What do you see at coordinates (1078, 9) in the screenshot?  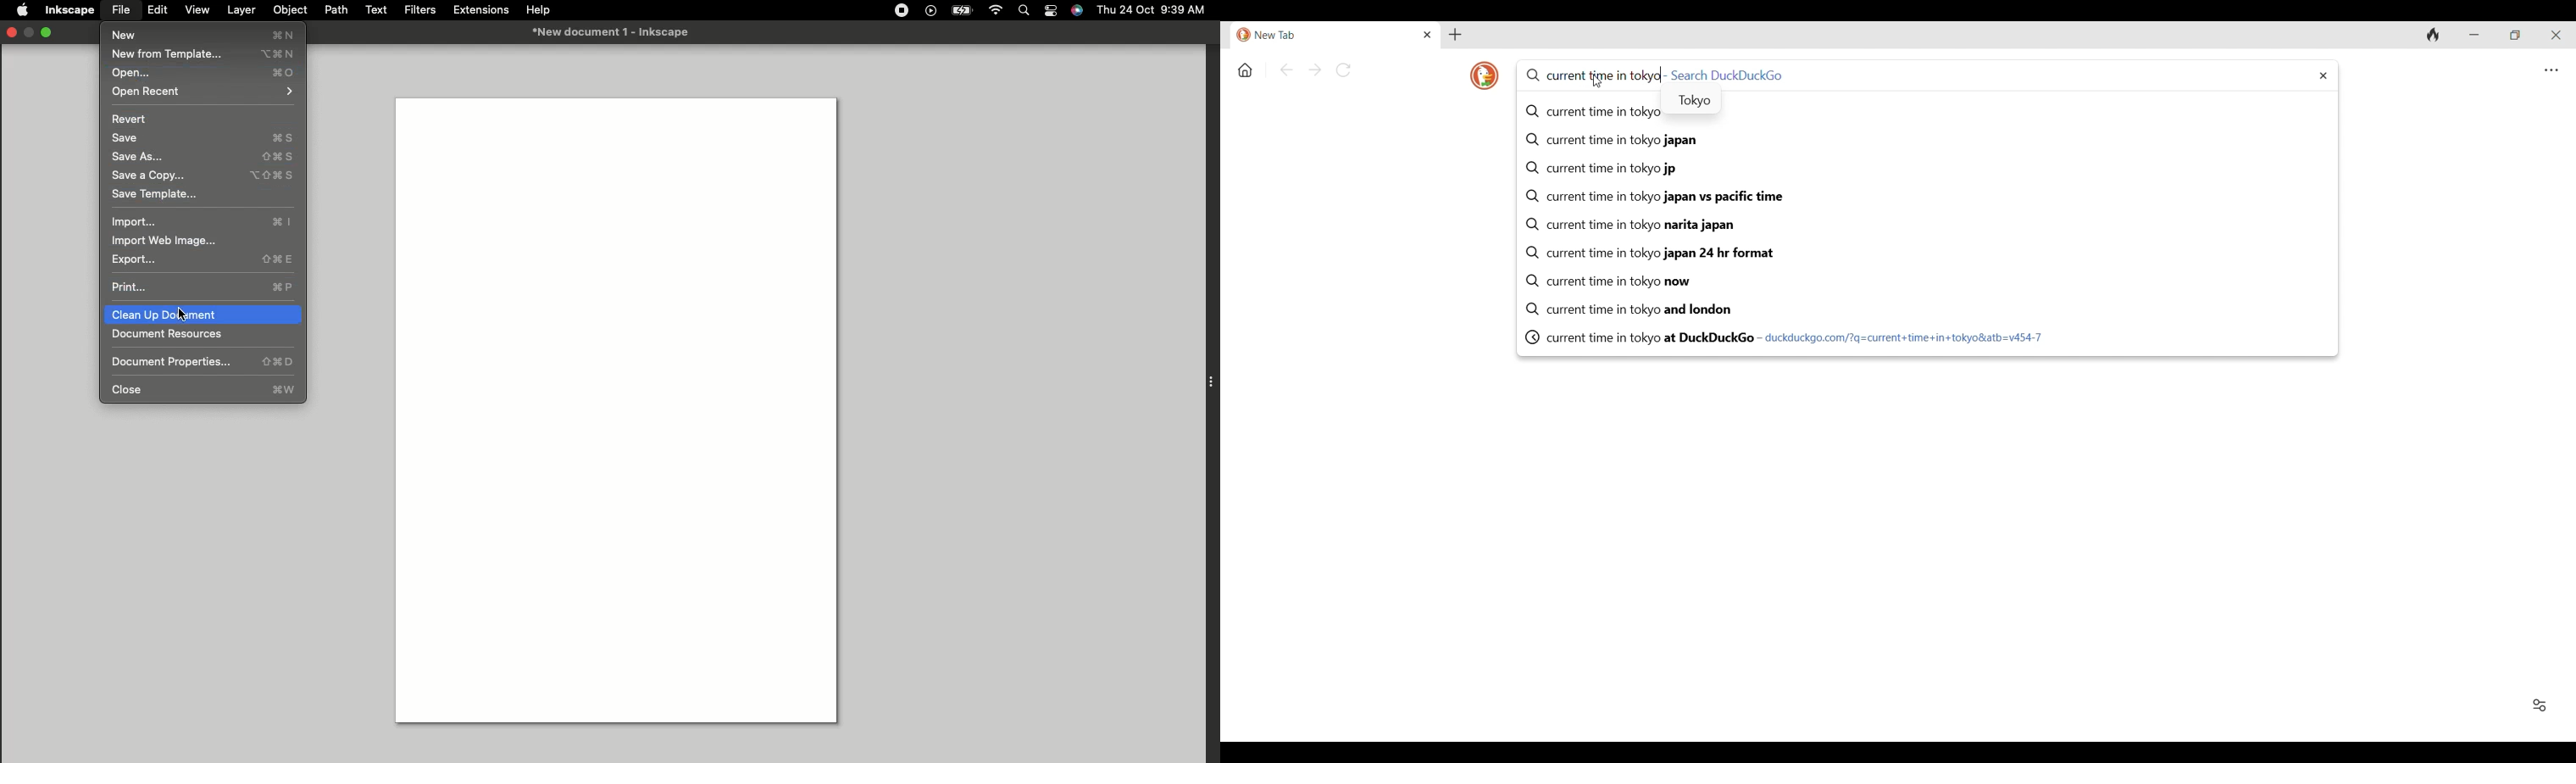 I see `Voice control` at bounding box center [1078, 9].